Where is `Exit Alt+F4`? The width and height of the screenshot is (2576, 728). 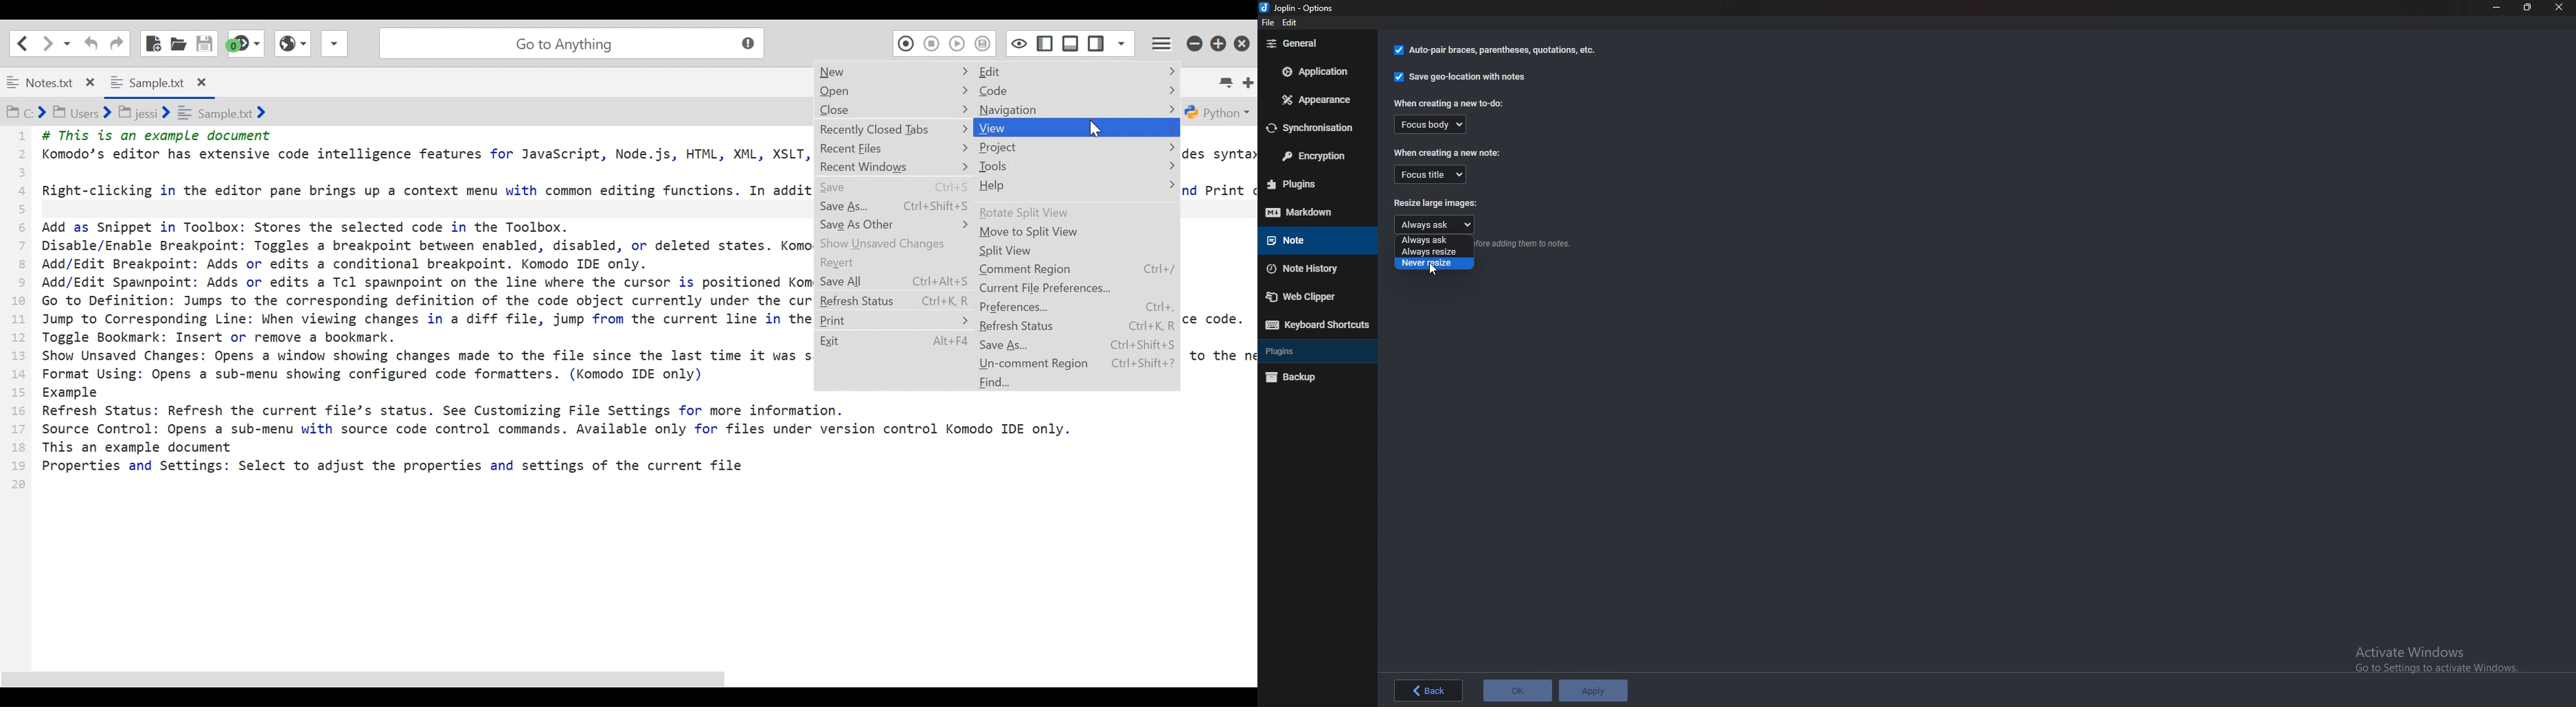
Exit Alt+F4 is located at coordinates (895, 342).